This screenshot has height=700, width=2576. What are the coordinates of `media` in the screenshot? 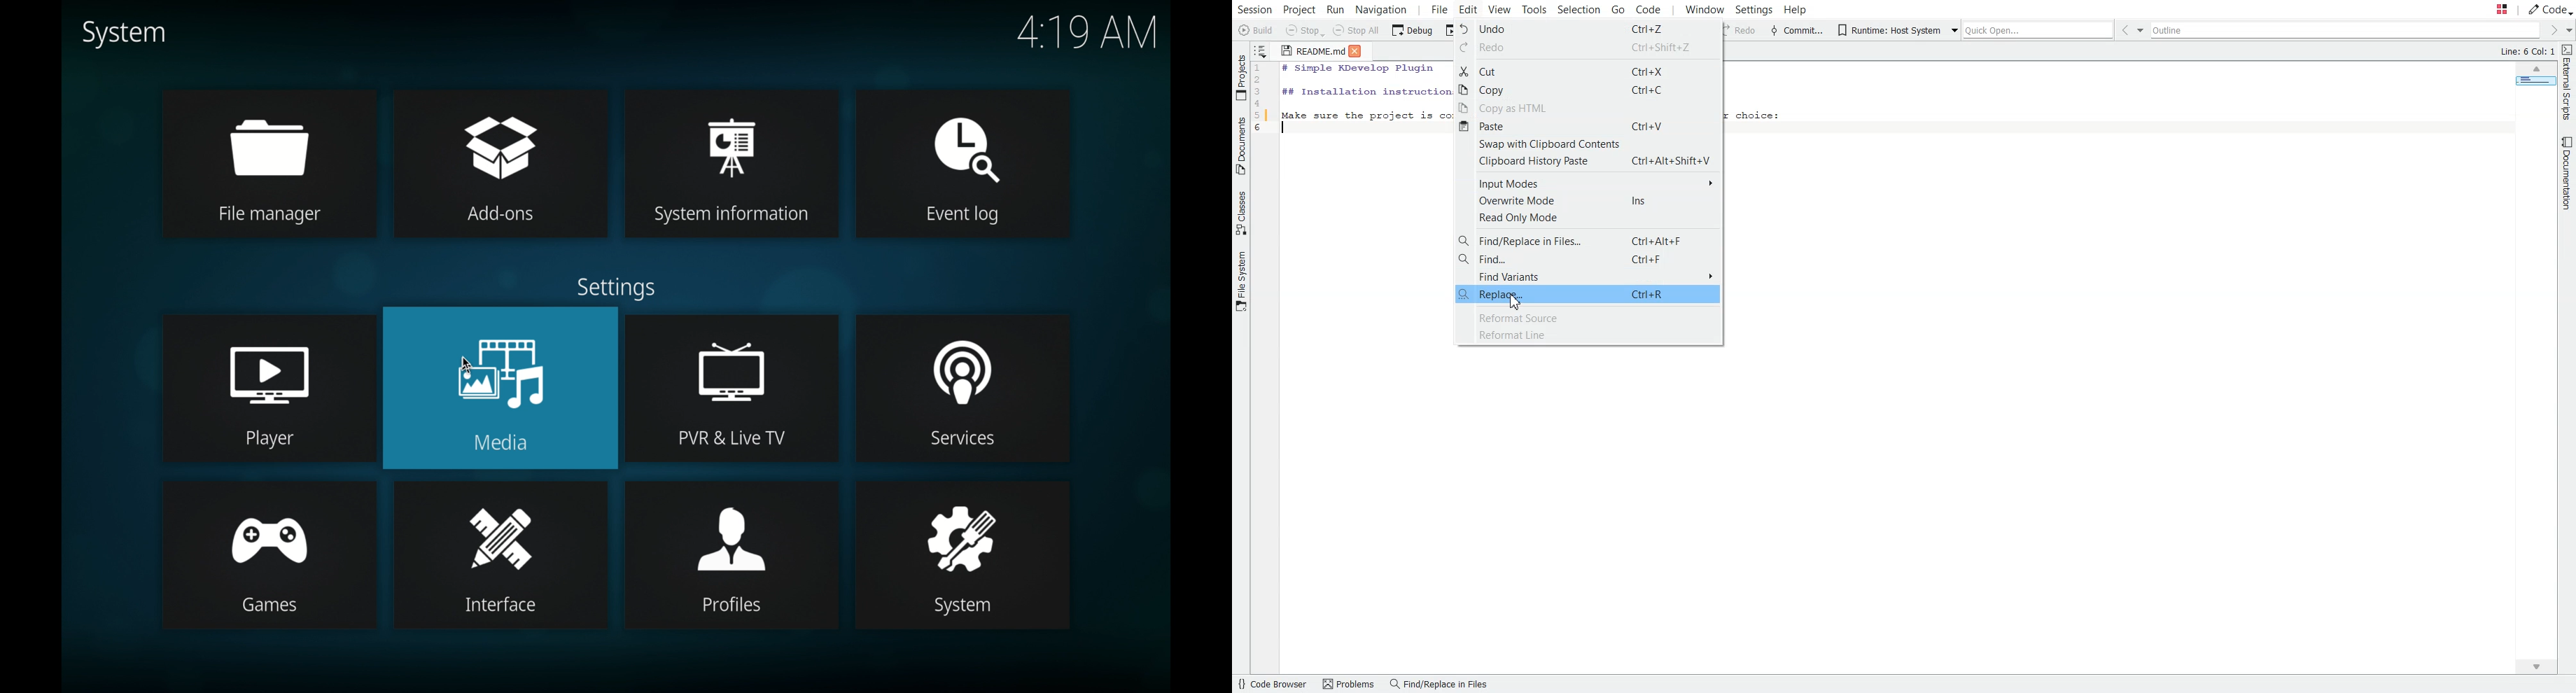 It's located at (500, 388).